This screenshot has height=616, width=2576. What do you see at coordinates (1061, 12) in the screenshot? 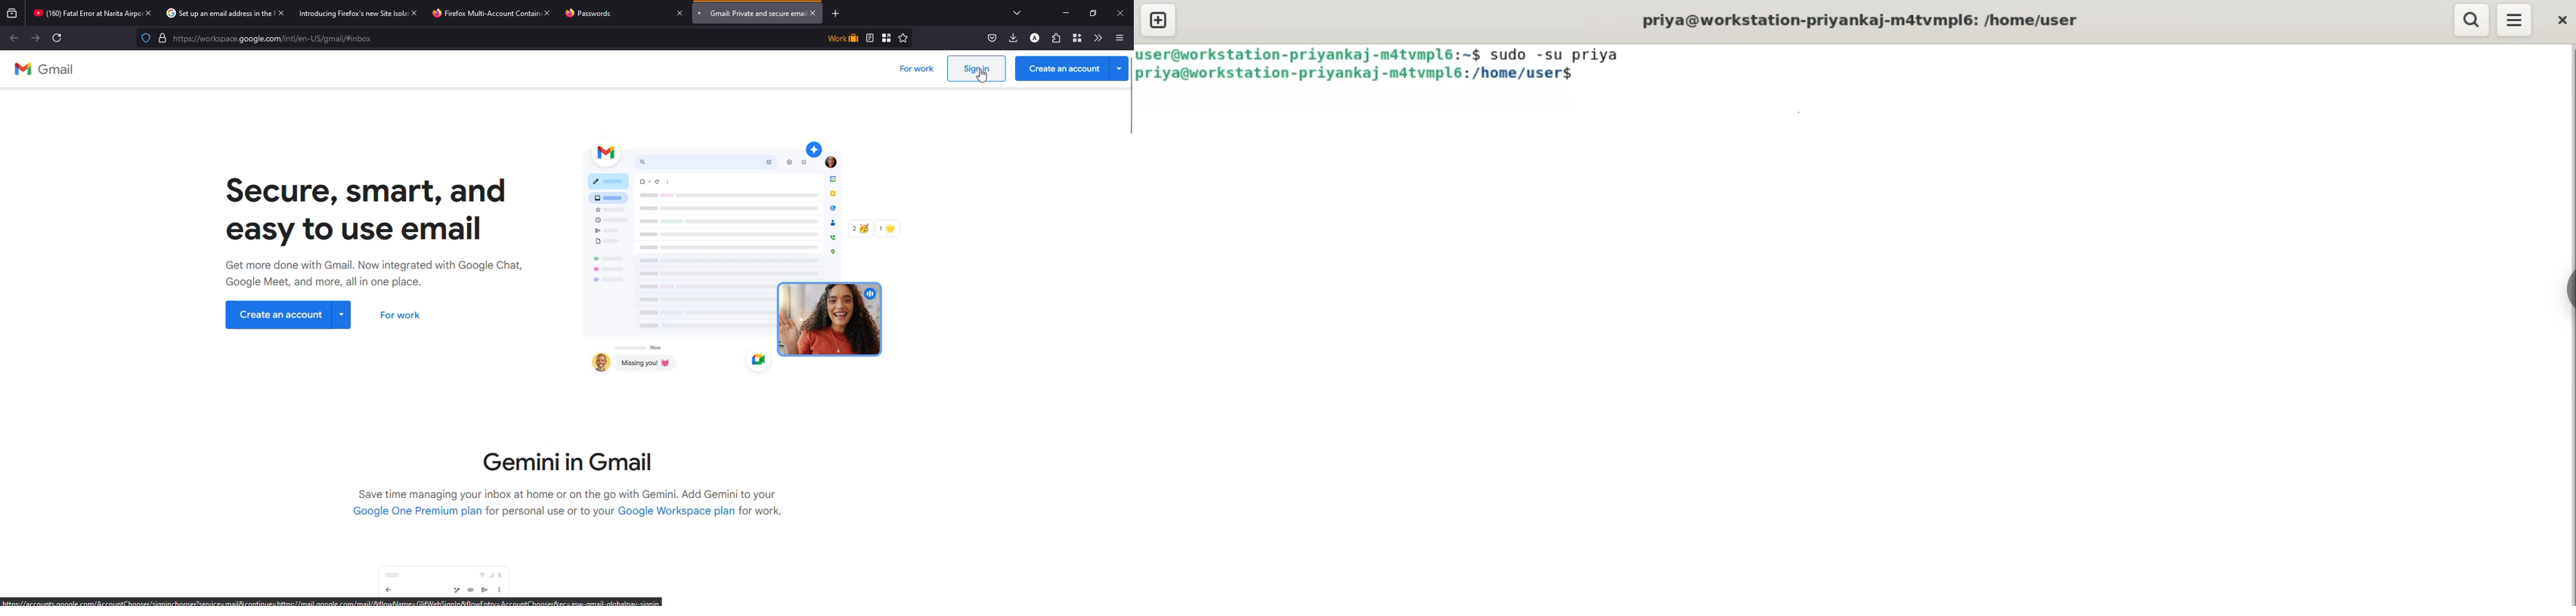
I see `minimize` at bounding box center [1061, 12].